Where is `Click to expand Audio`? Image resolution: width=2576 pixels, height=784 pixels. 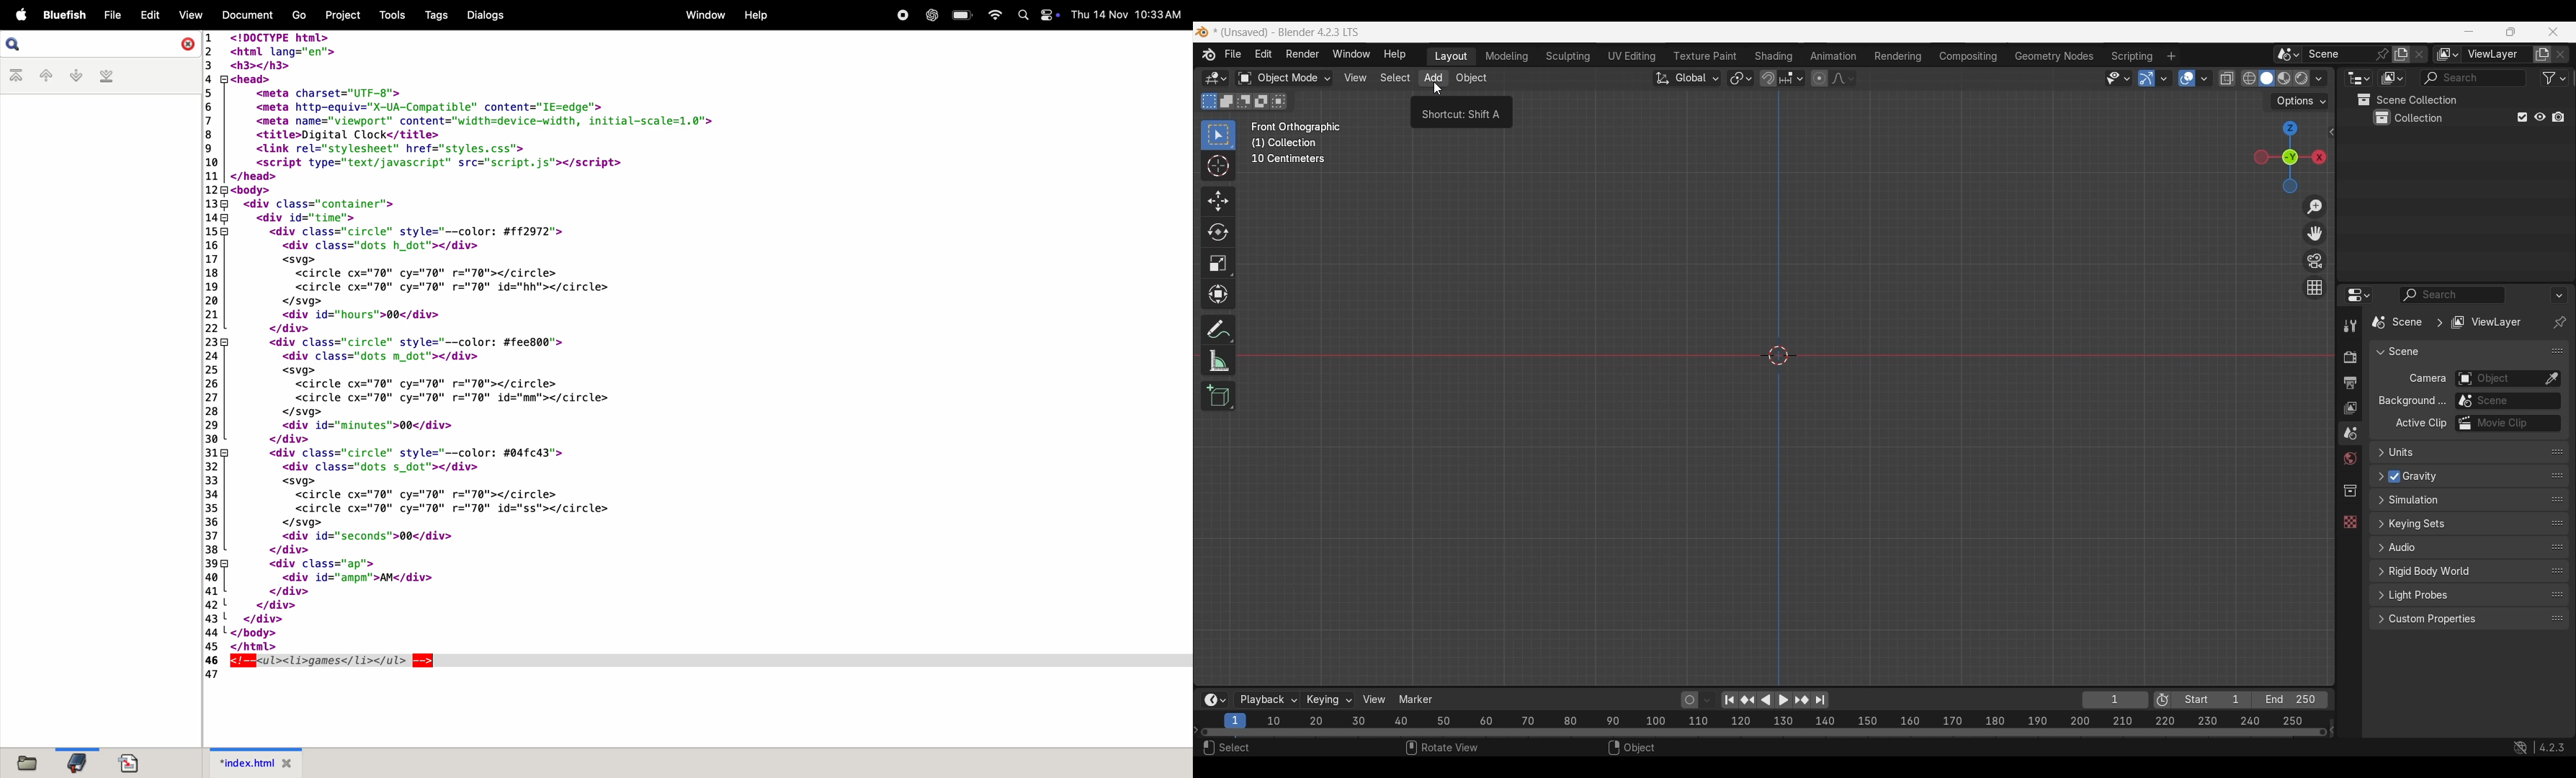 Click to expand Audio is located at coordinates (2459, 547).